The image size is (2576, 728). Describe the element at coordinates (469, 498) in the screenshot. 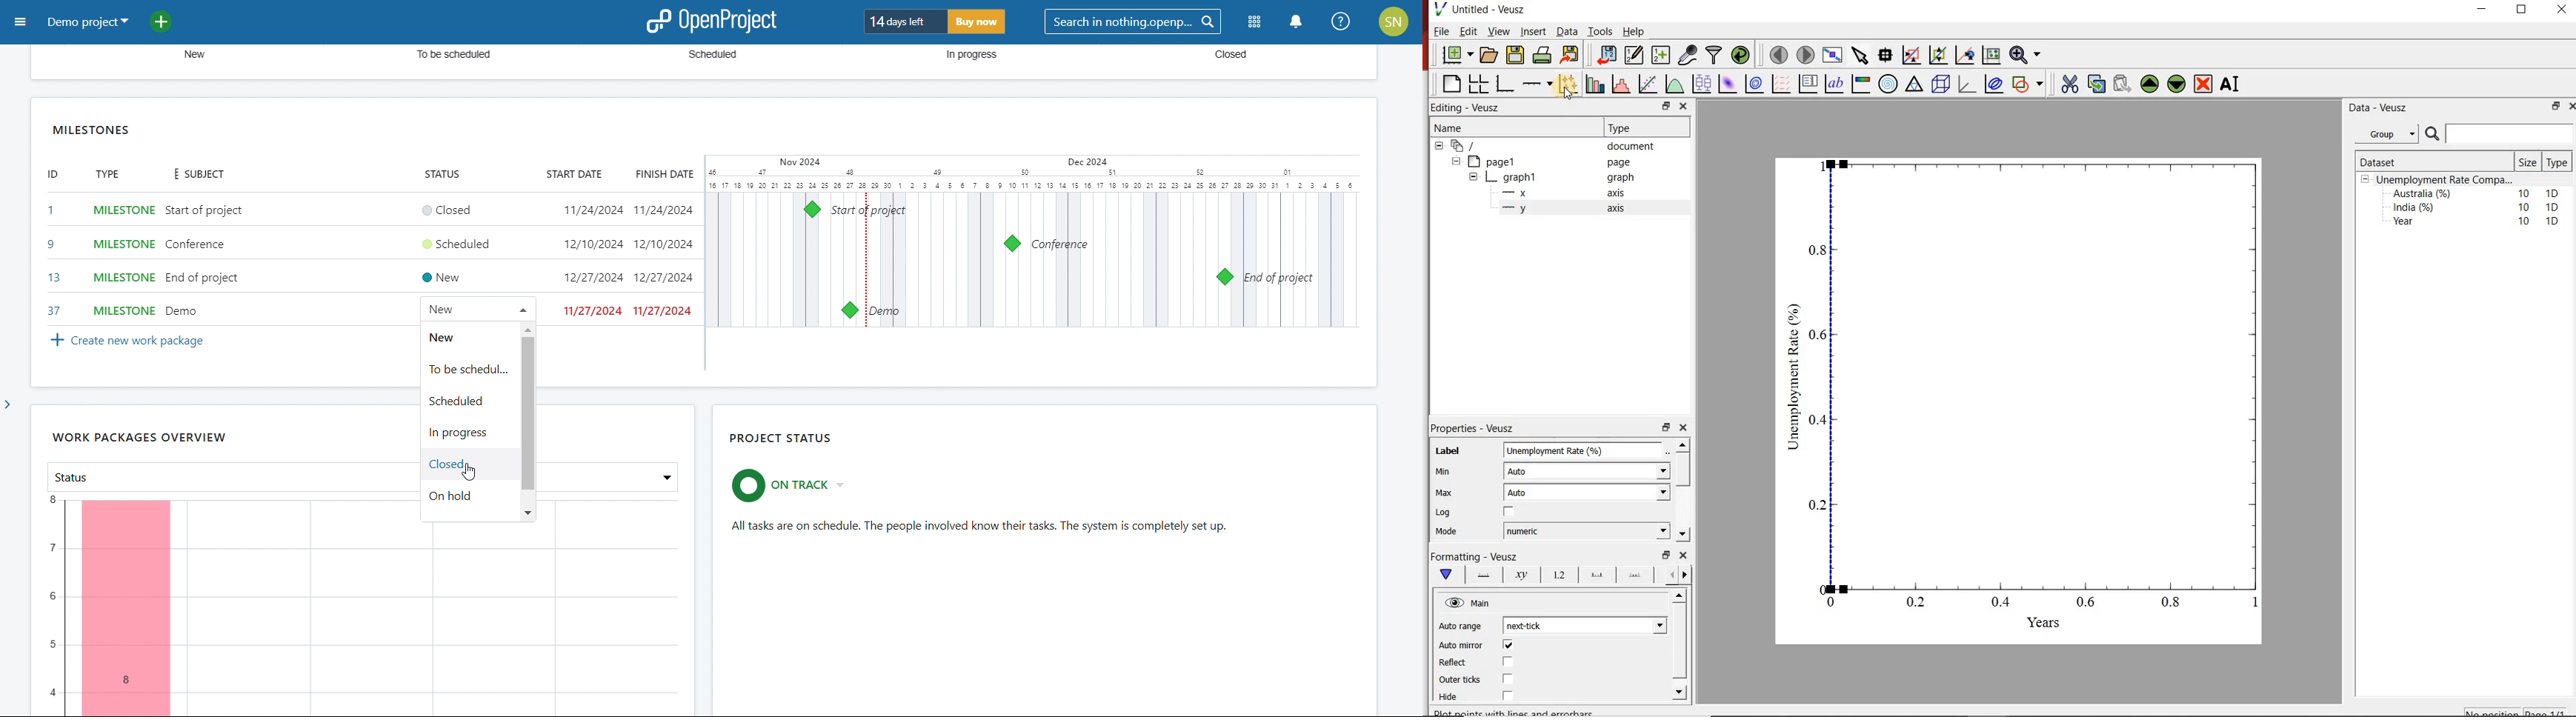

I see `on hold` at that location.